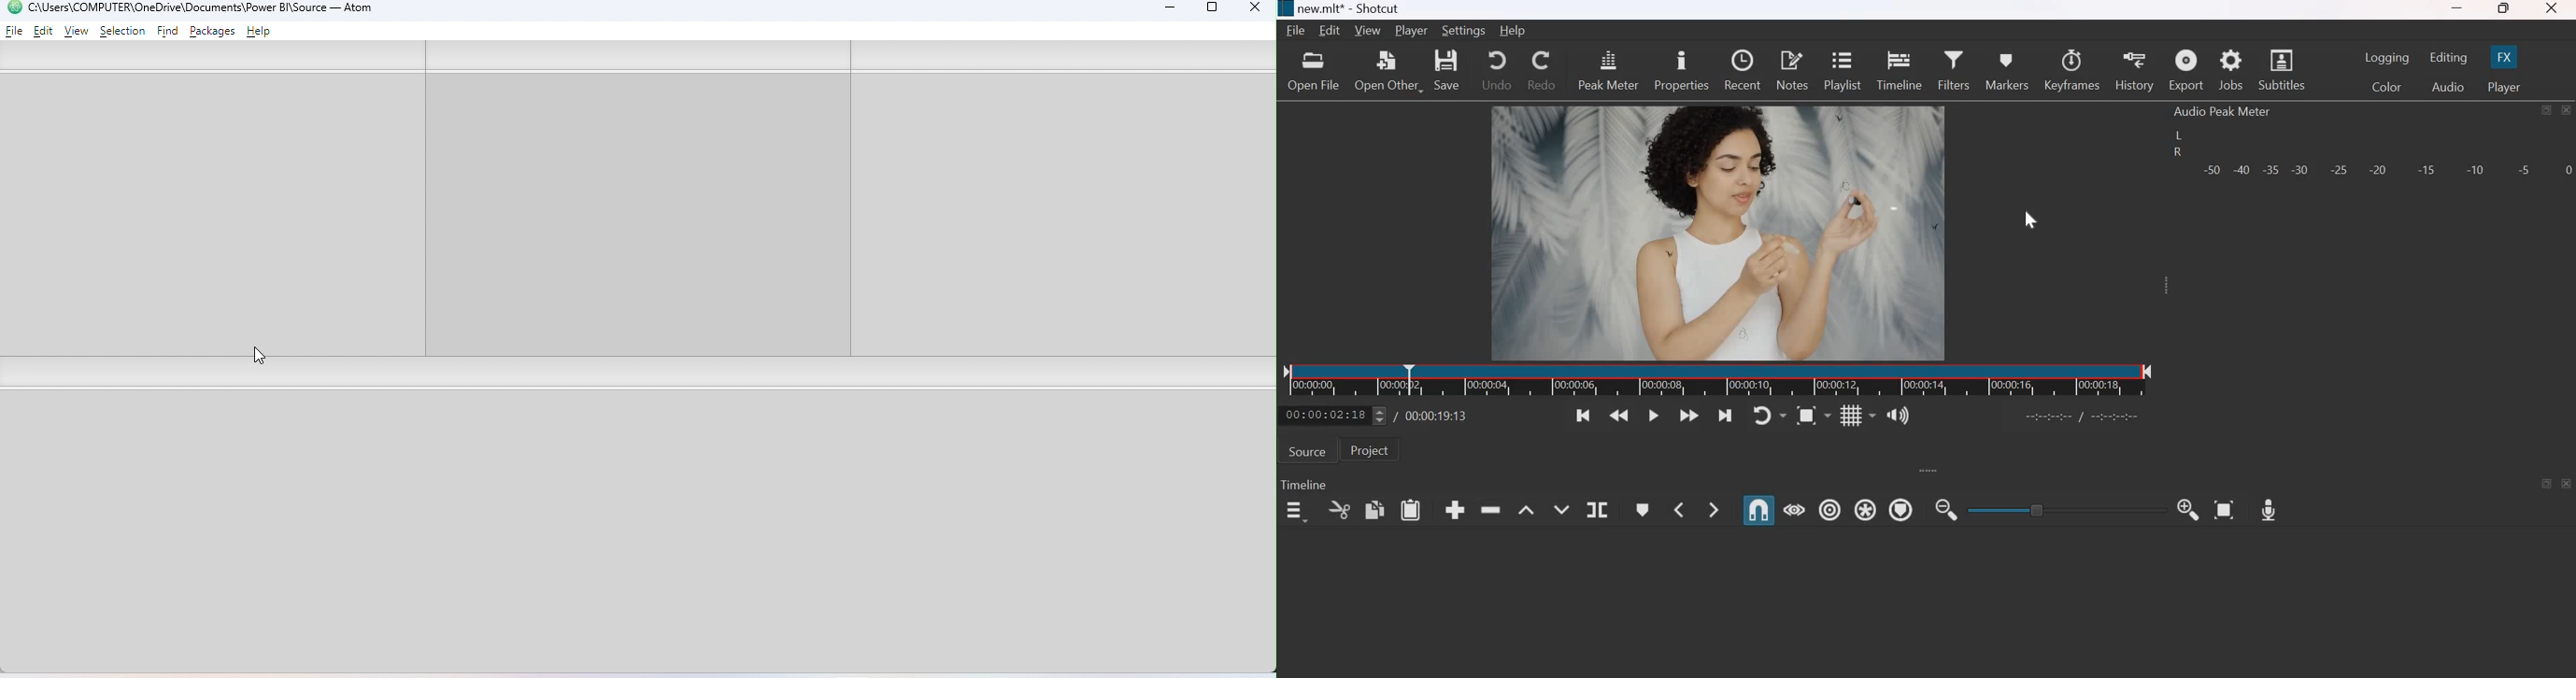  I want to click on Volume meter, so click(2387, 171).